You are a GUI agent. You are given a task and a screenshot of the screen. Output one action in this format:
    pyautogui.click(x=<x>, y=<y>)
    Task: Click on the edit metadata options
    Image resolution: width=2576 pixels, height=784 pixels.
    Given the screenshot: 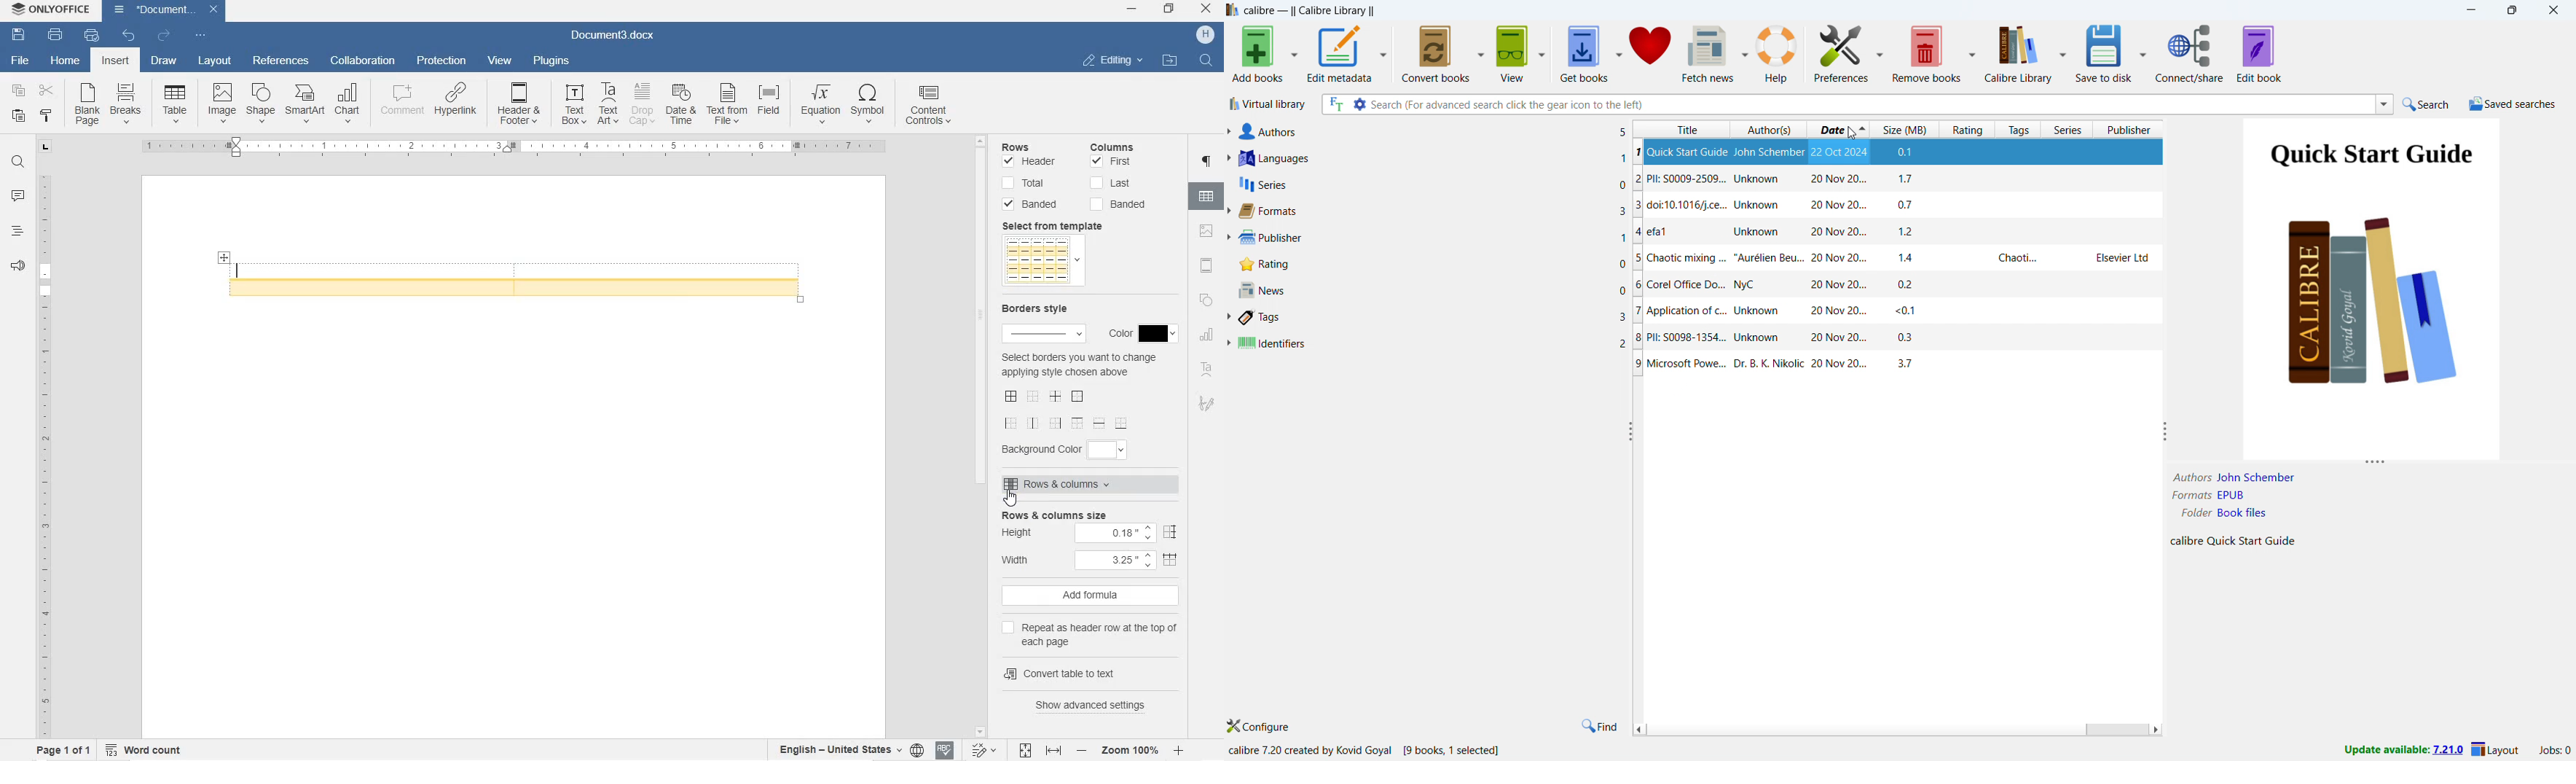 What is the action you would take?
    pyautogui.click(x=1384, y=51)
    